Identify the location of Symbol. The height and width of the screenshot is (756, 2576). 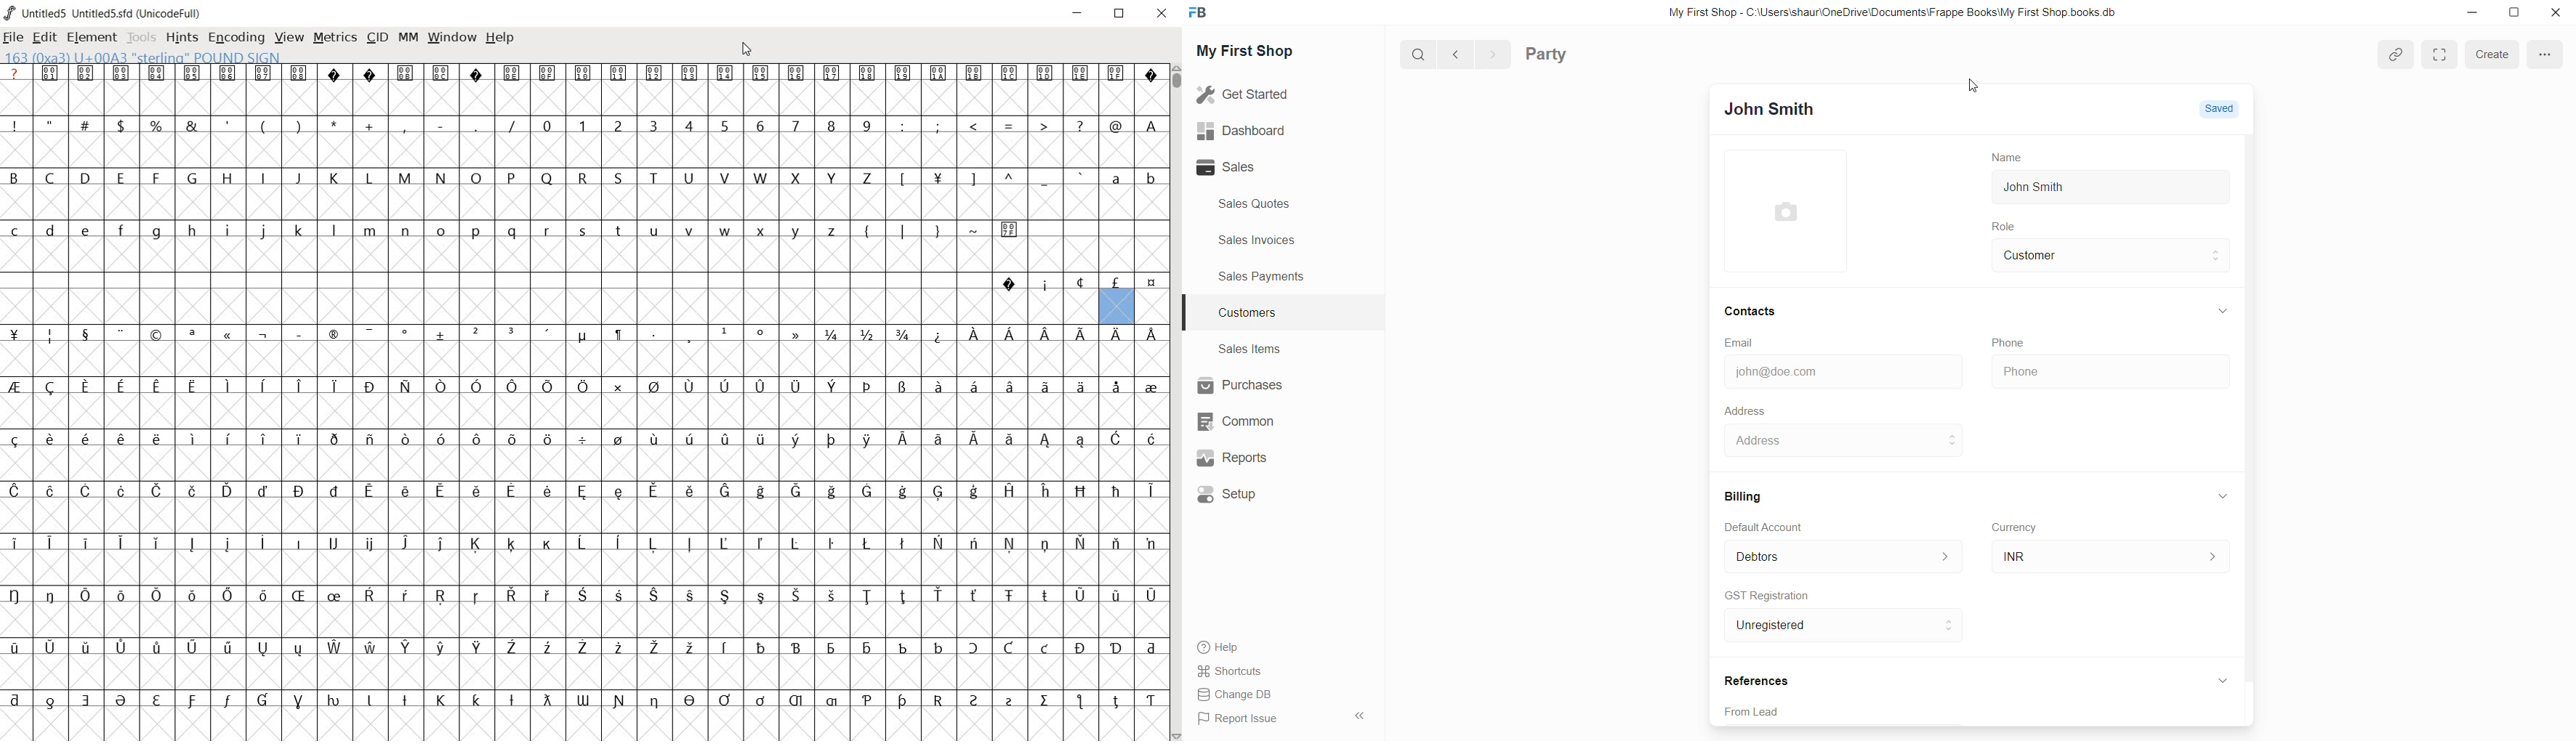
(936, 387).